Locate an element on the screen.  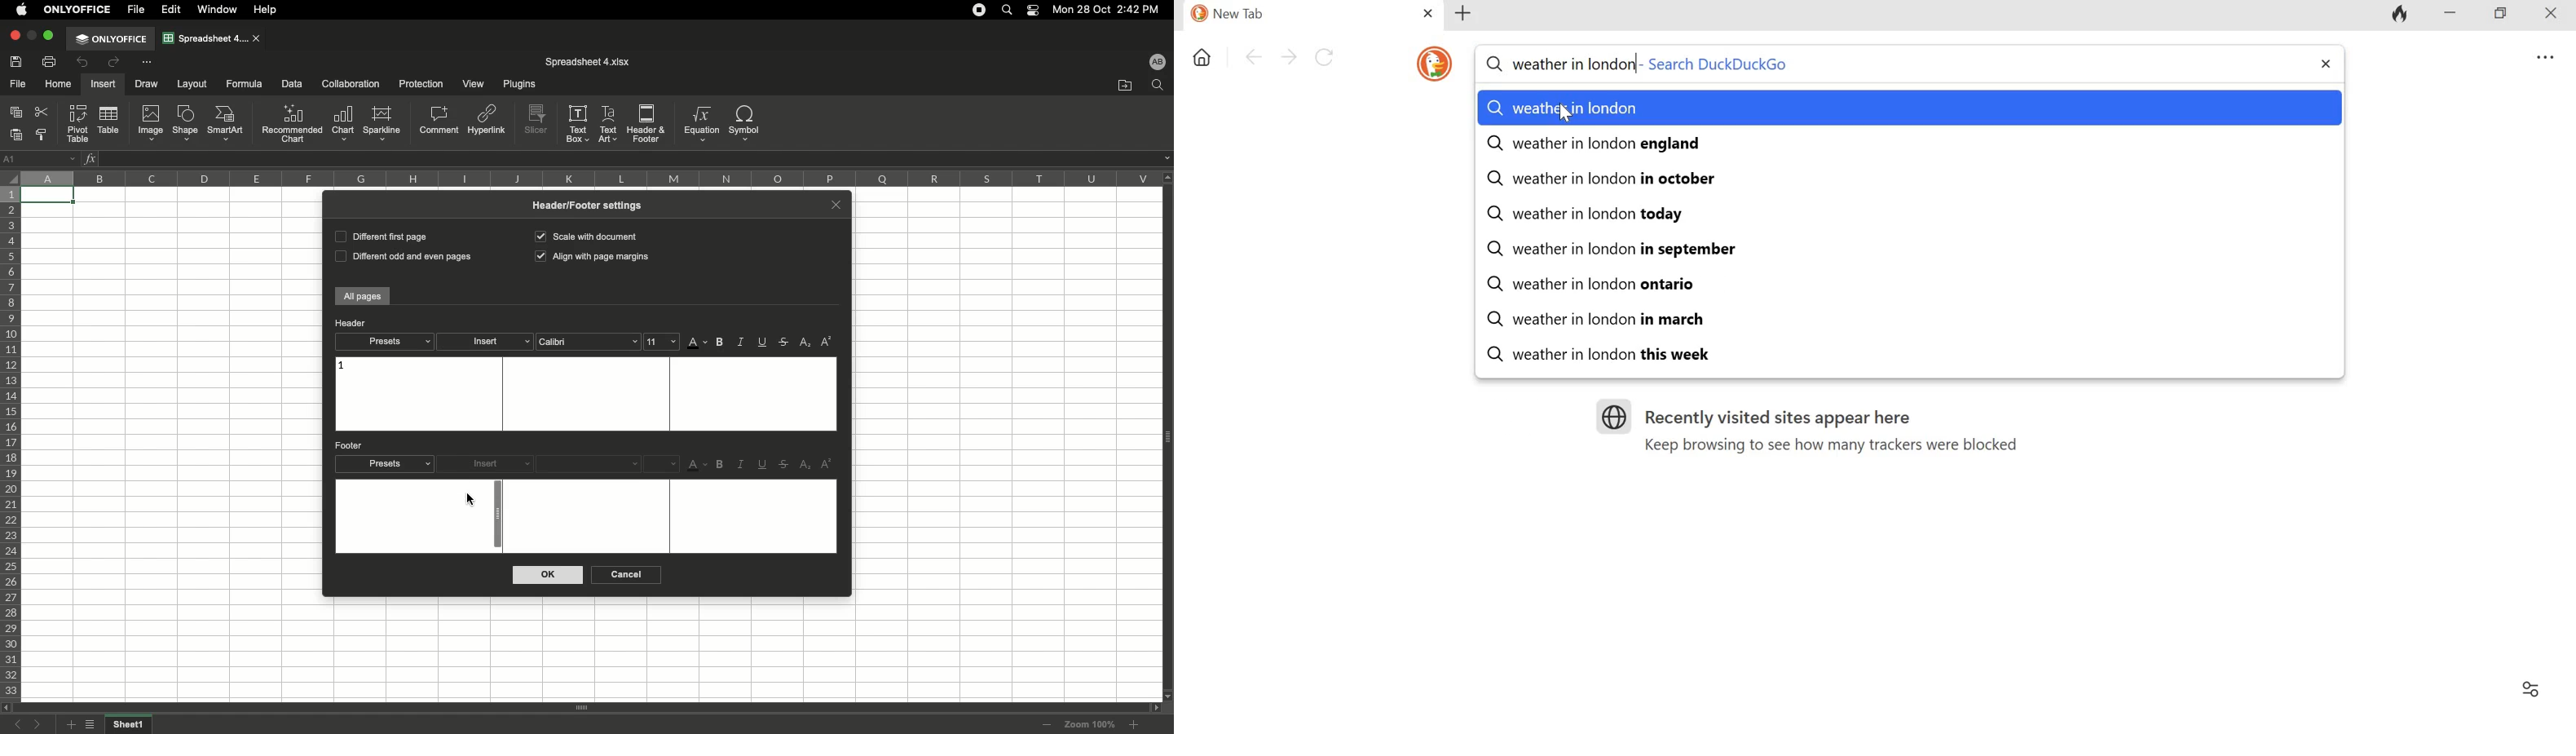
Maximize is located at coordinates (51, 35).